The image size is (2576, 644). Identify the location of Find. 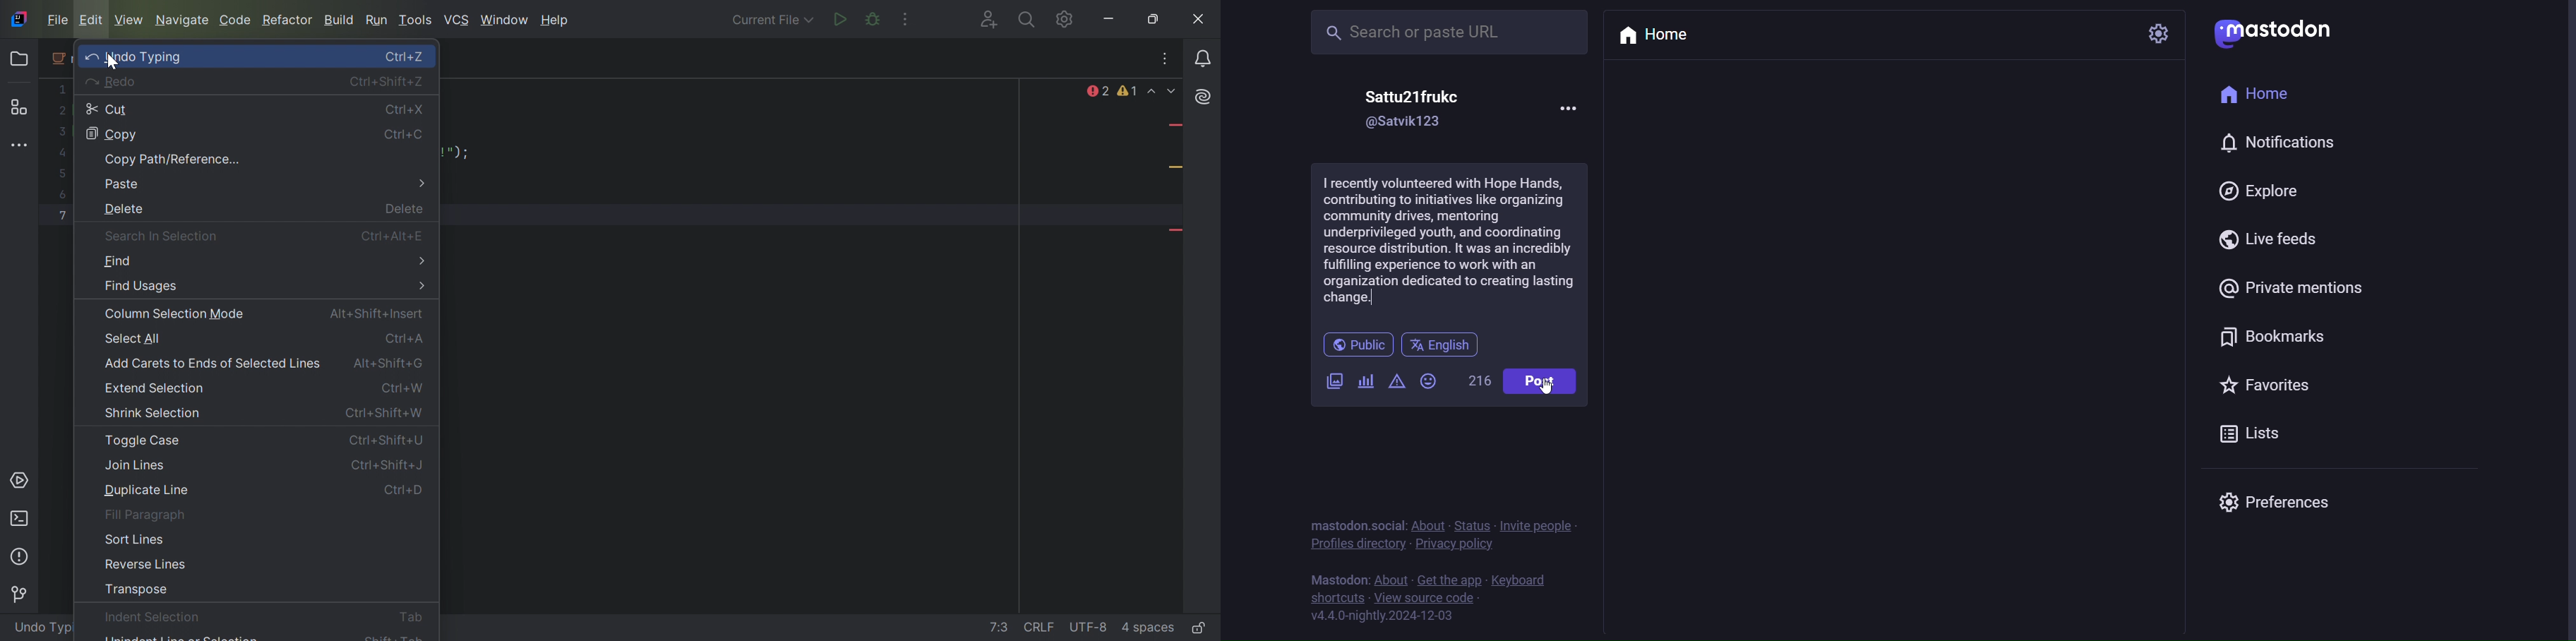
(120, 263).